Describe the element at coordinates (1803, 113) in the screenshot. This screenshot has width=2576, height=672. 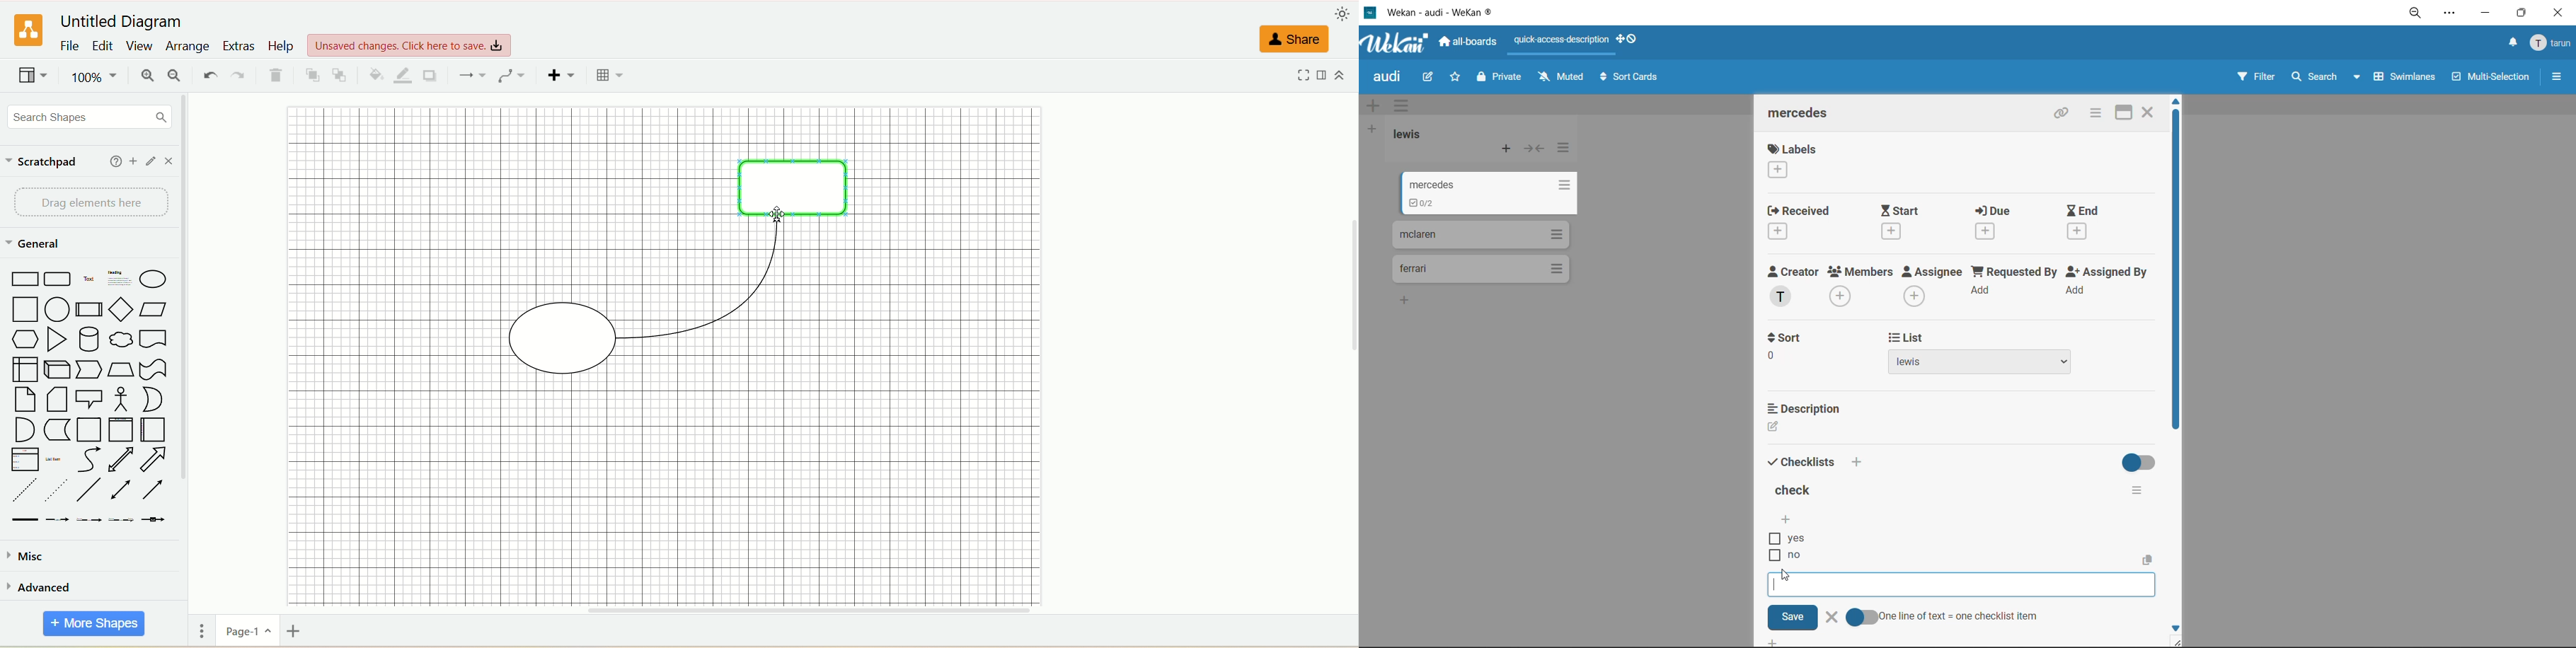
I see `mercedes` at that location.